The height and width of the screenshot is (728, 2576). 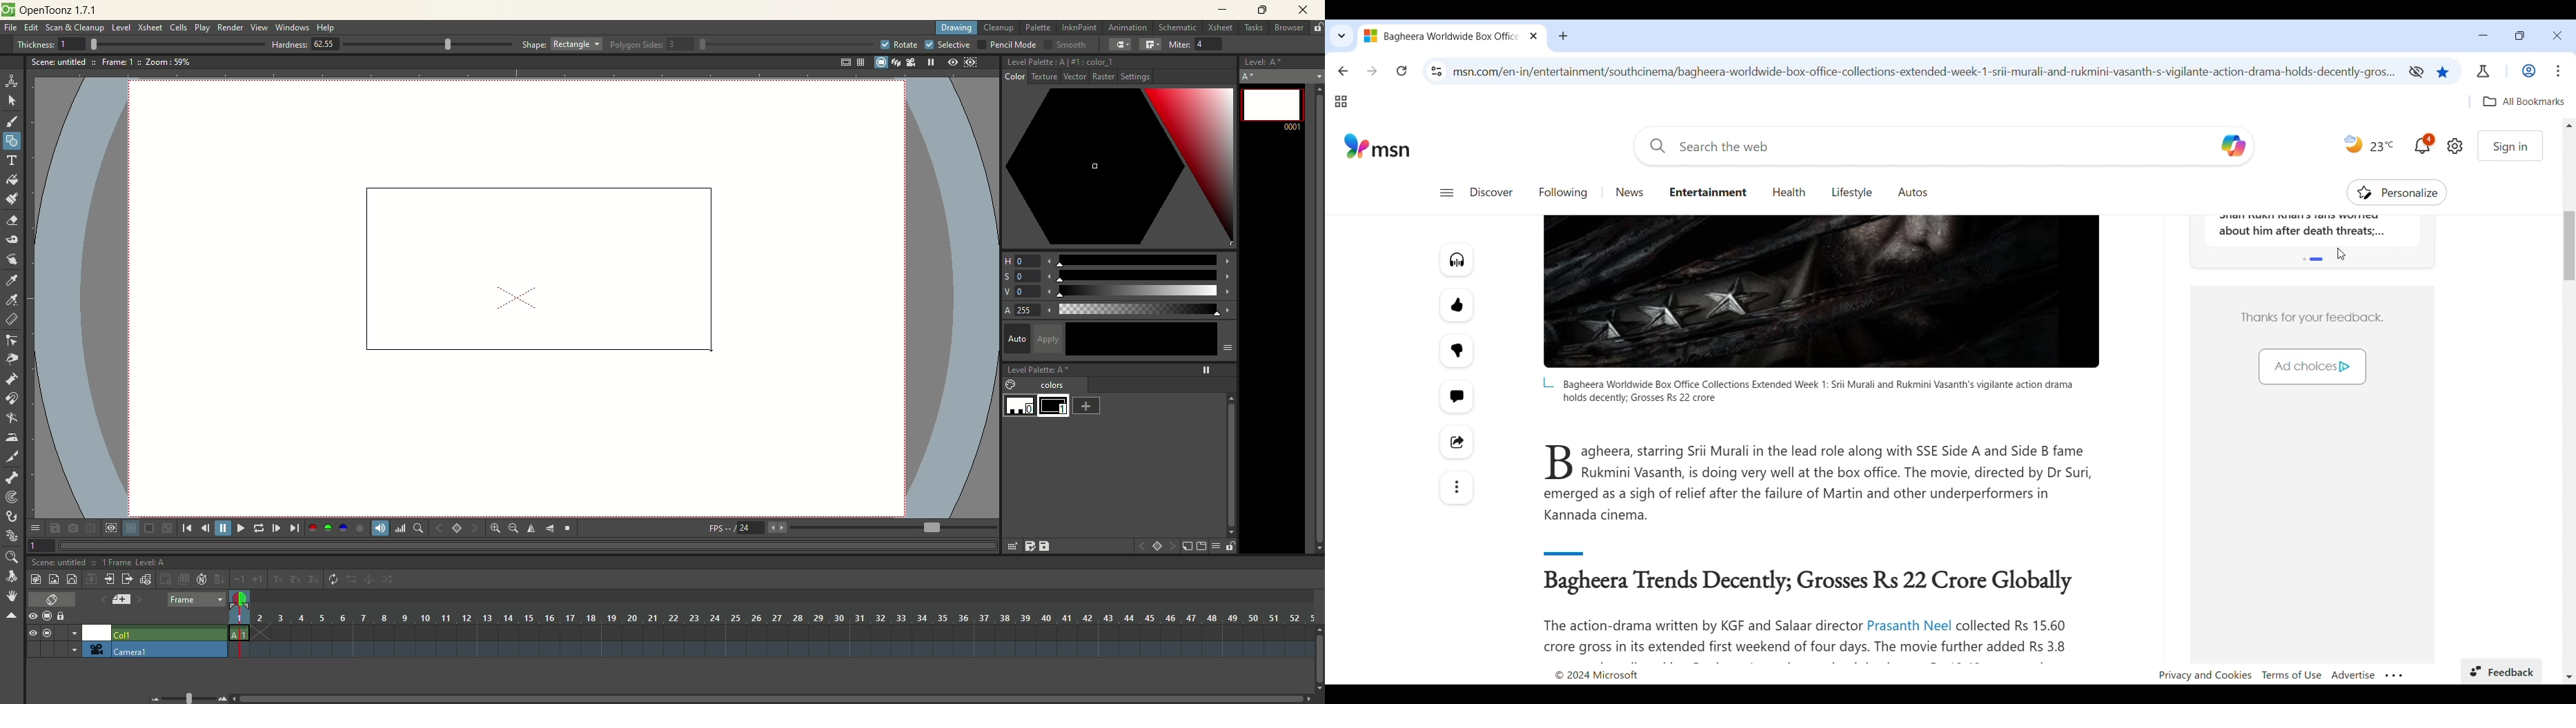 What do you see at coordinates (11, 420) in the screenshot?
I see `bender` at bounding box center [11, 420].